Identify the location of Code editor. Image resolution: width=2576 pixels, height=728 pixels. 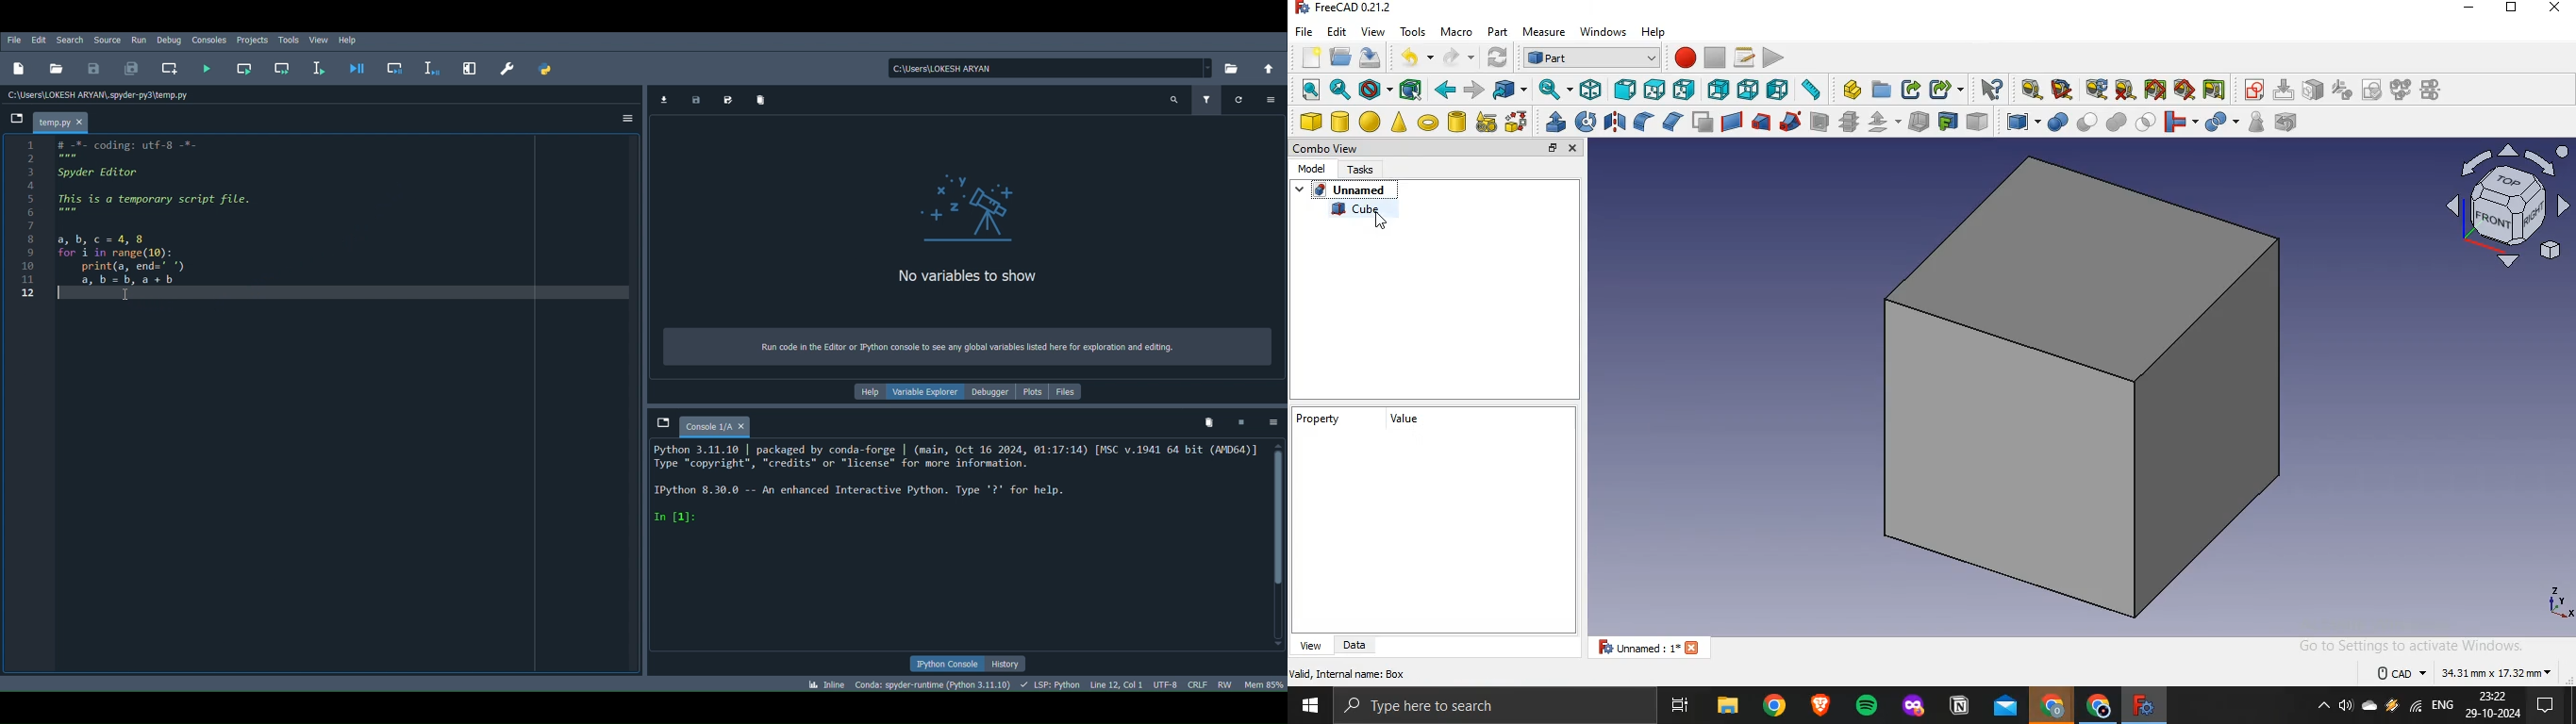
(325, 404).